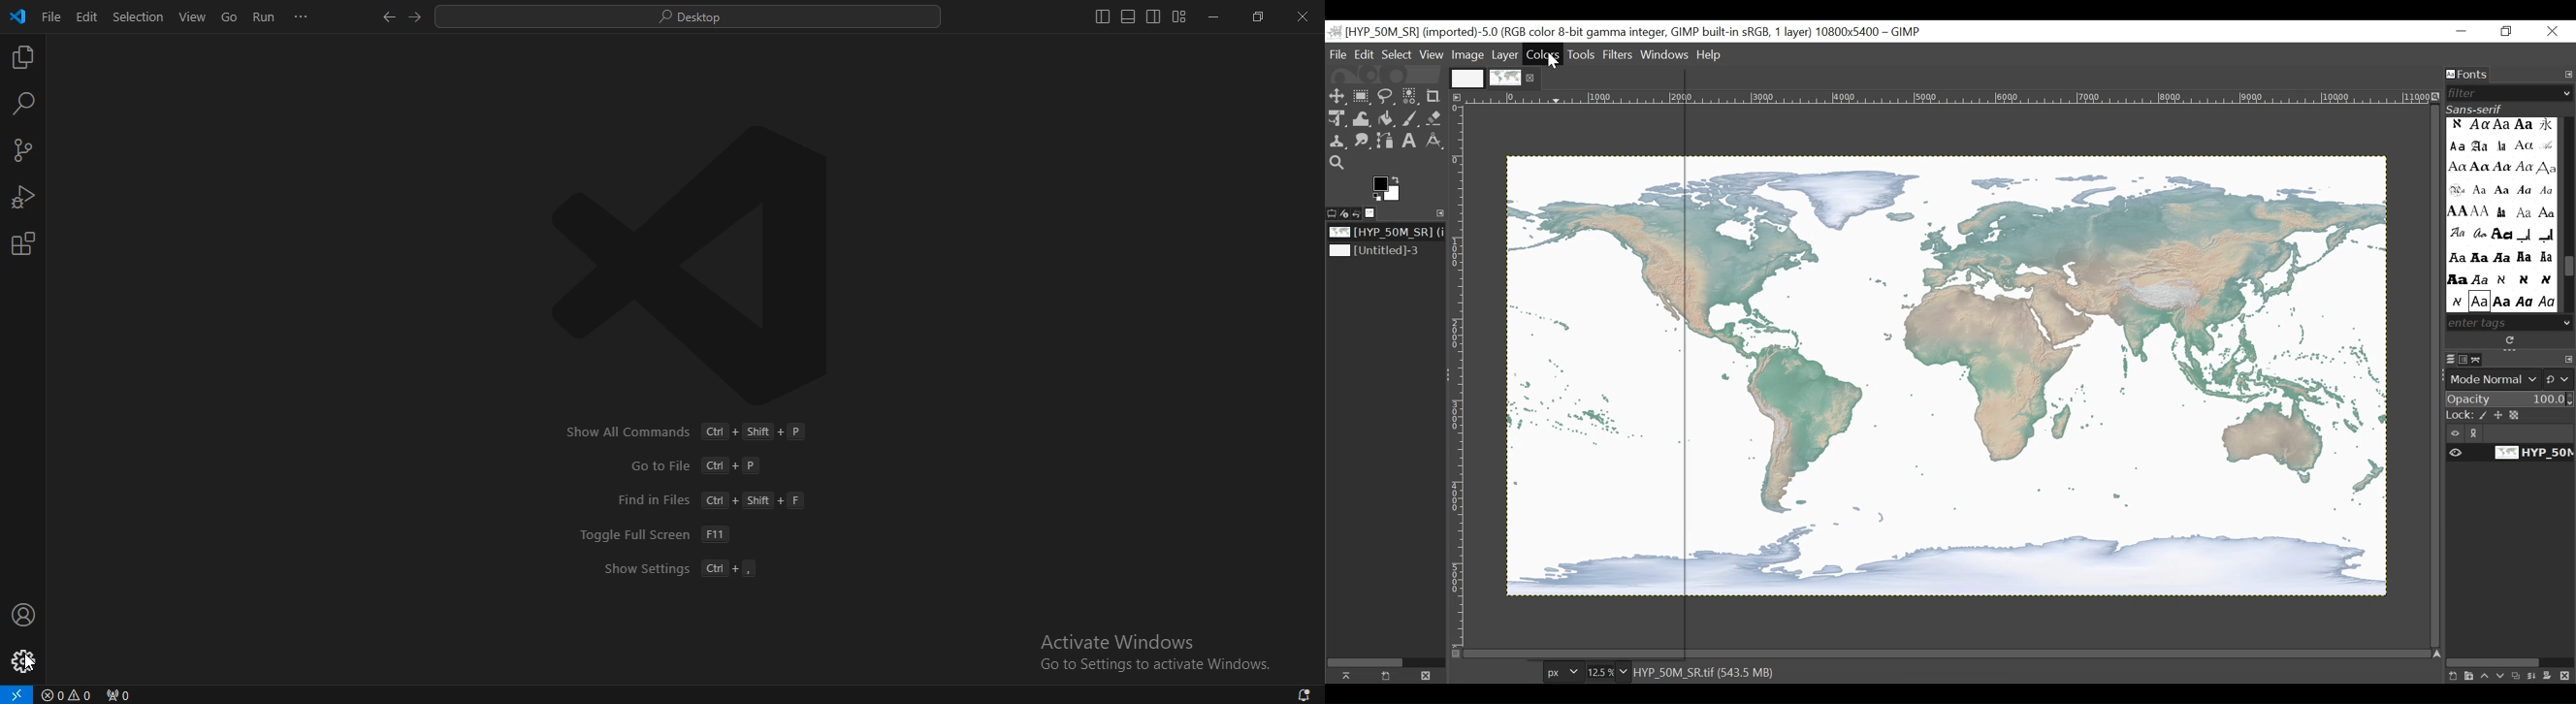  Describe the element at coordinates (2554, 32) in the screenshot. I see `Close` at that location.